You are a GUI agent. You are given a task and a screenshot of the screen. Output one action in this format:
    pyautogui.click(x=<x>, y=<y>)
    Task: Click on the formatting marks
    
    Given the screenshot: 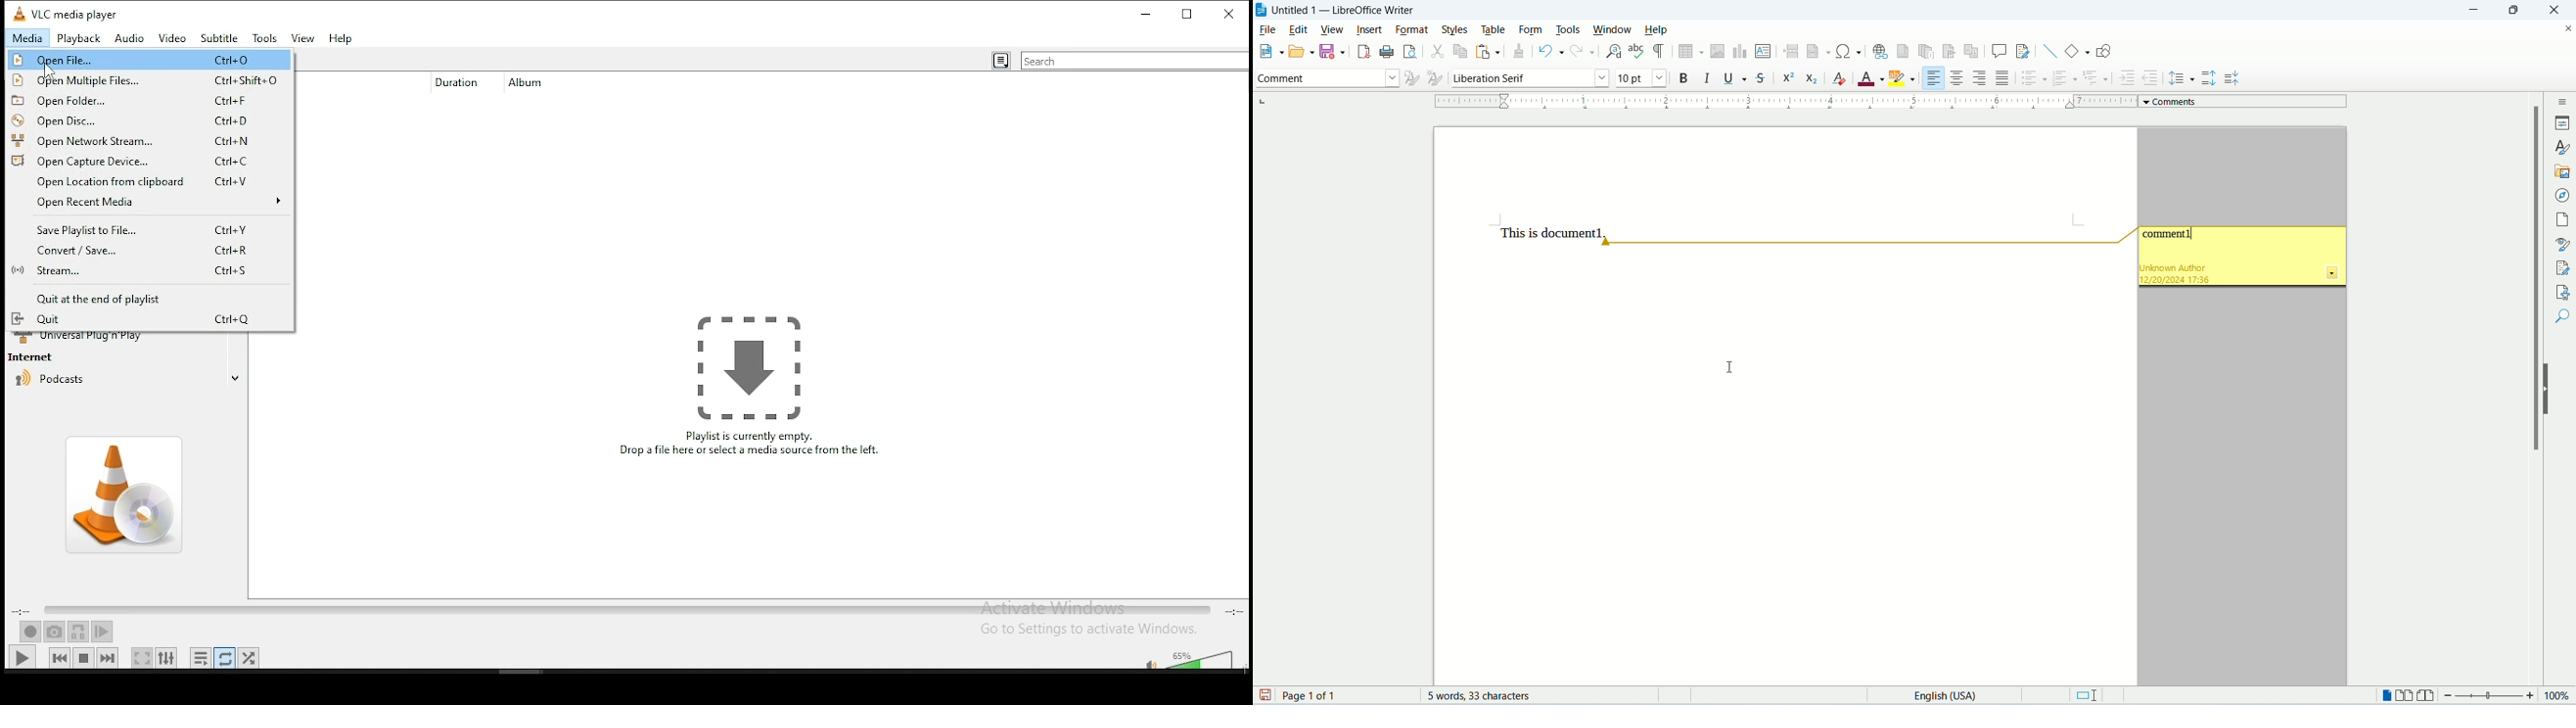 What is the action you would take?
    pyautogui.click(x=1660, y=52)
    